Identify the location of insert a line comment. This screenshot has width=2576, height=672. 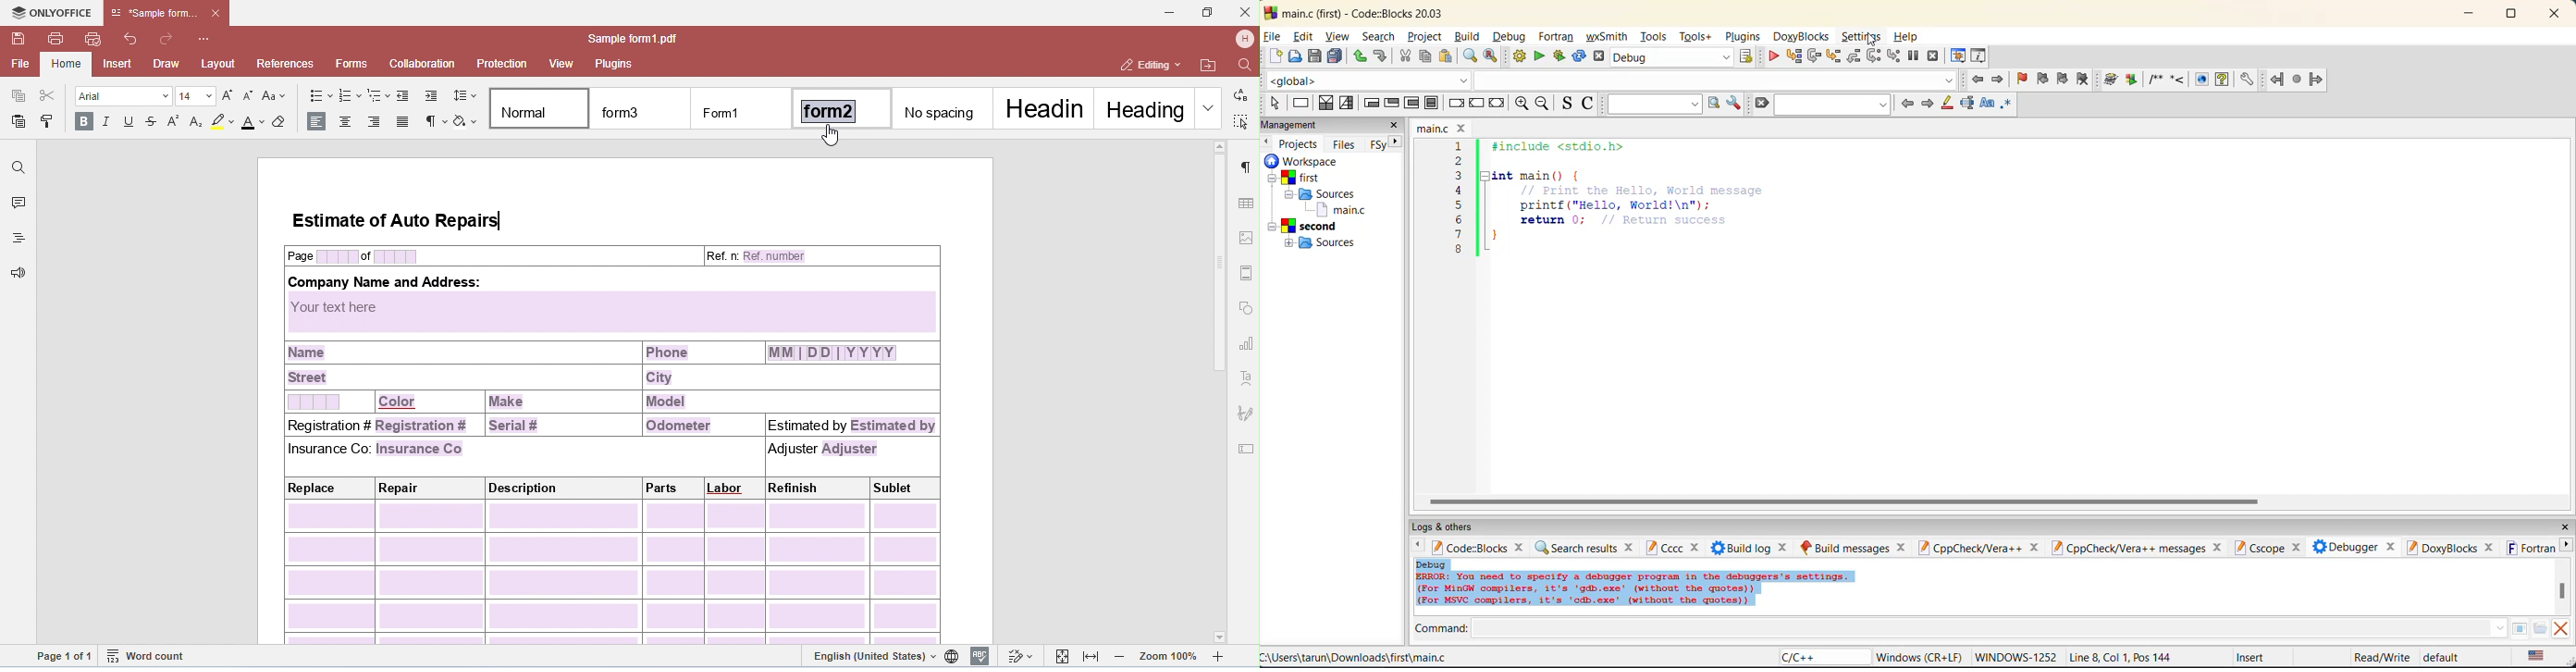
(2177, 80).